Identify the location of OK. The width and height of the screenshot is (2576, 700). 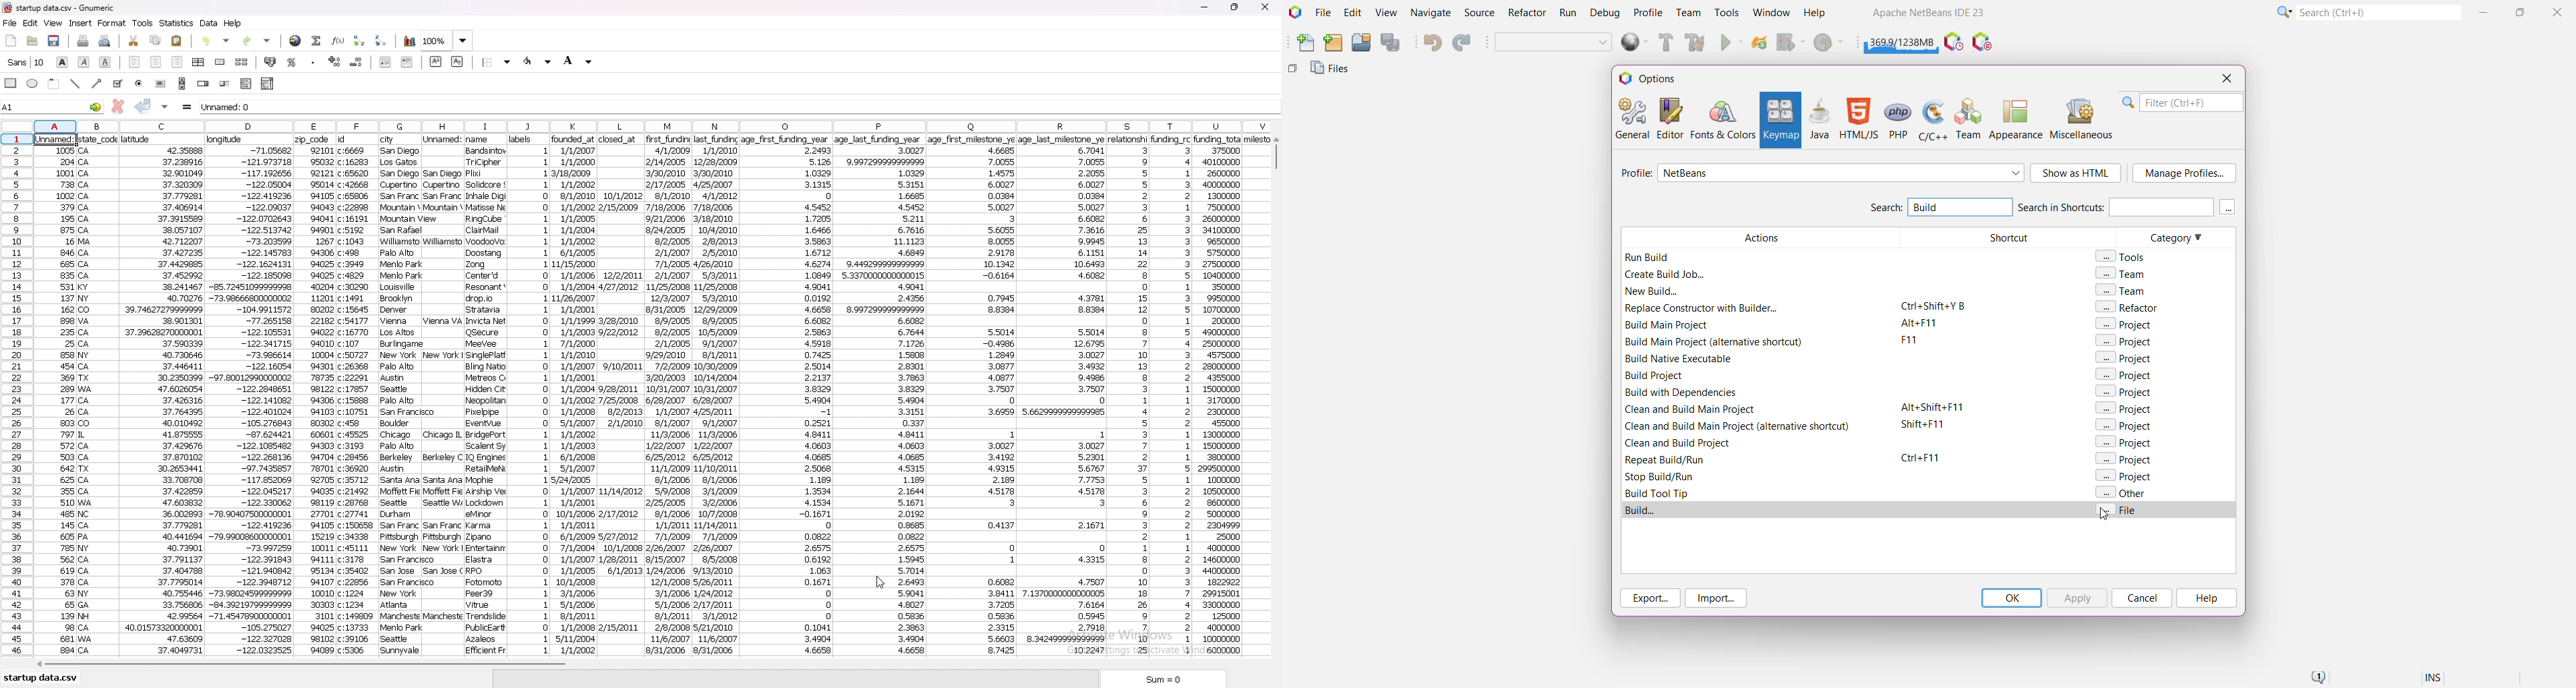
(2011, 598).